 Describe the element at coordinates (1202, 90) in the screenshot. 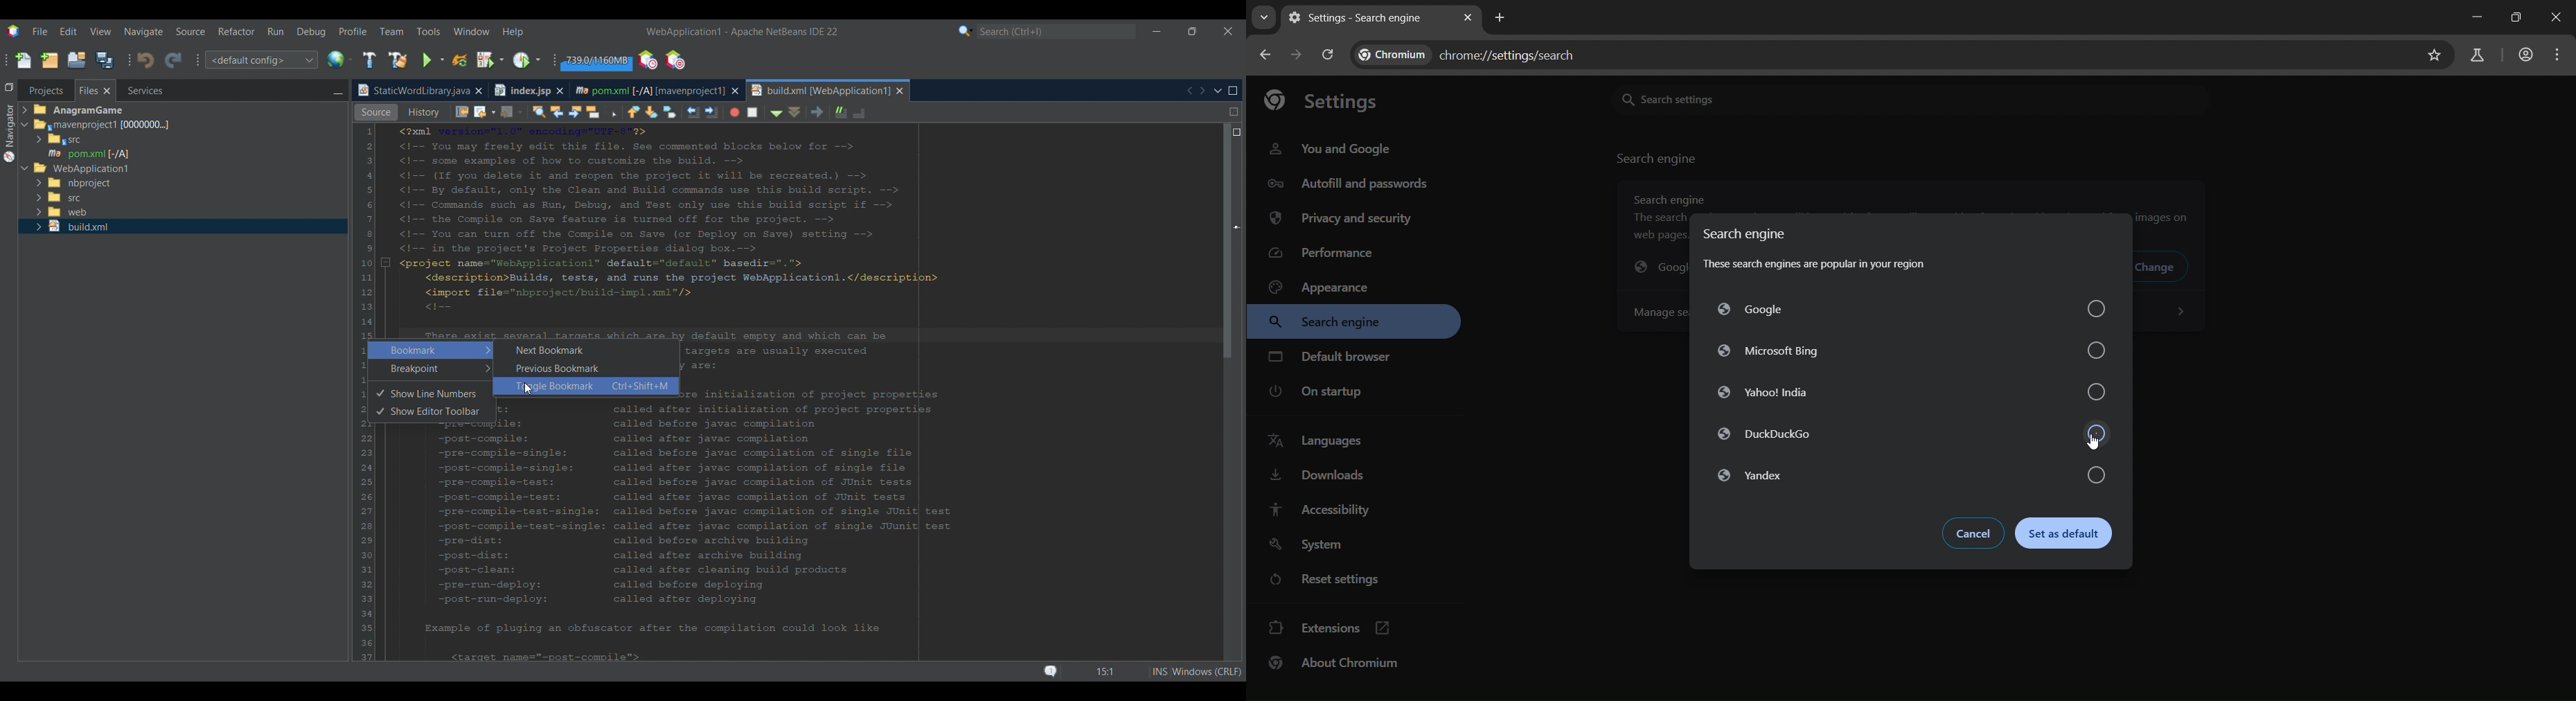

I see `Next` at that location.